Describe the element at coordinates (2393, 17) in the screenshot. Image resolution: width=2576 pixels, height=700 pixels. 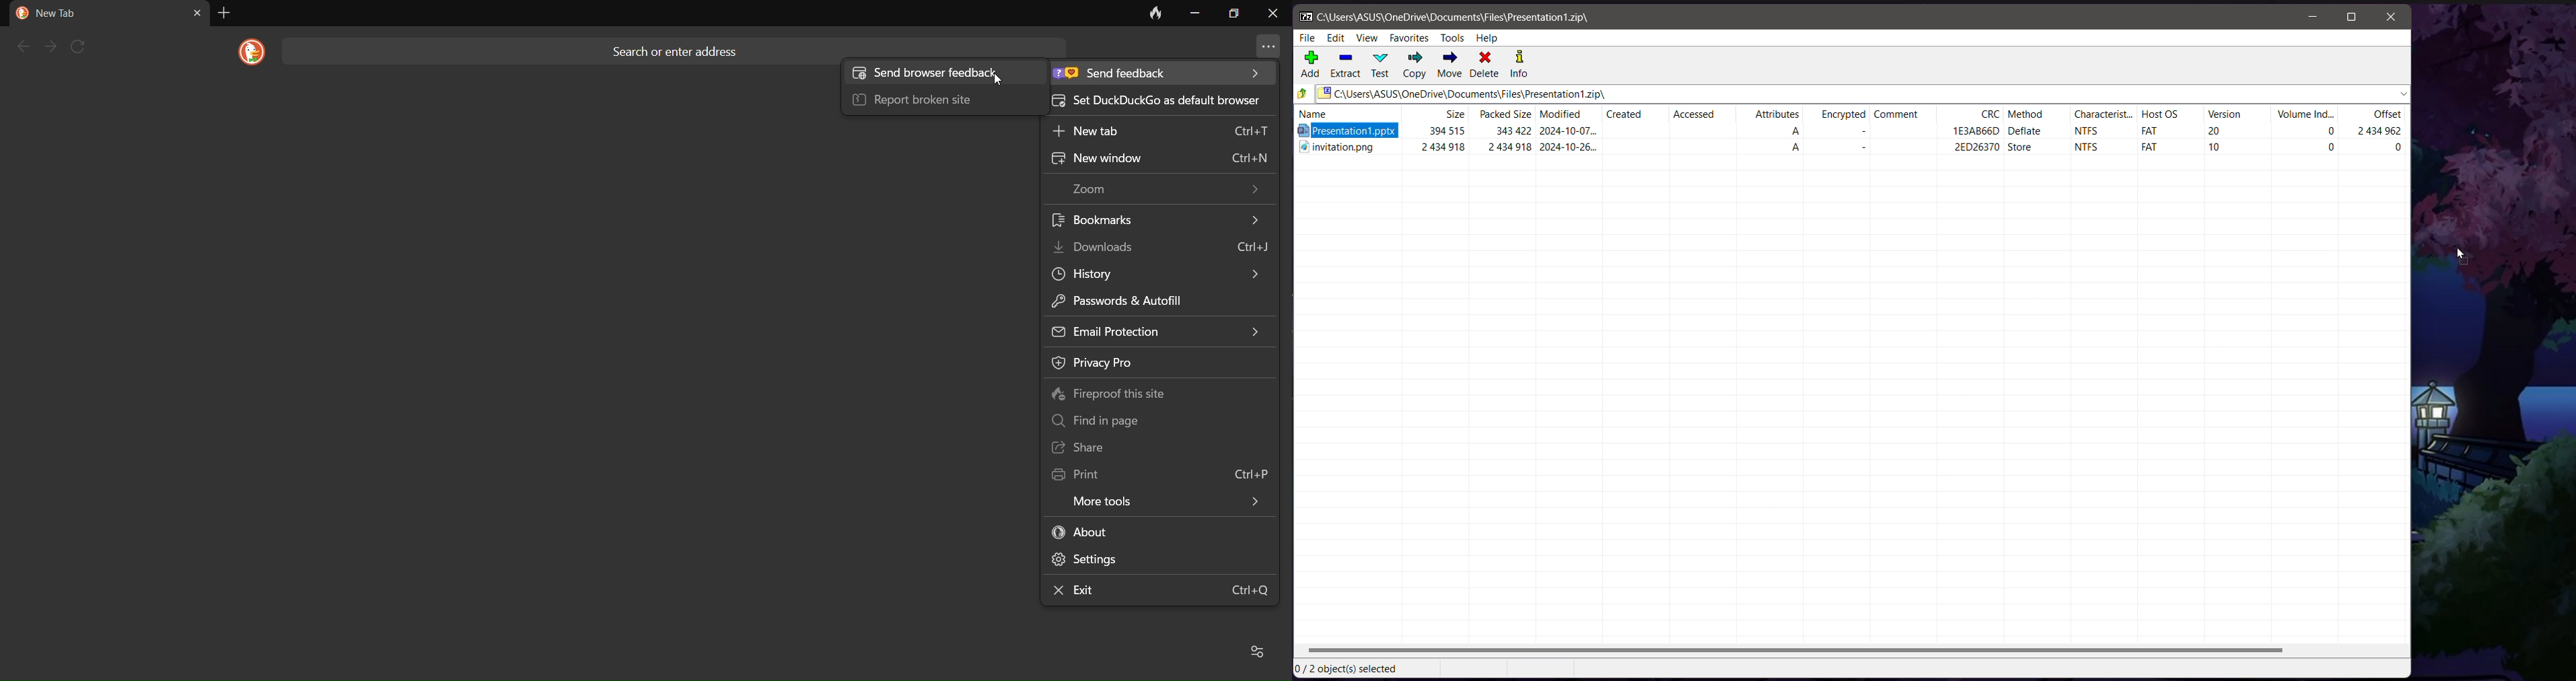
I see `Close` at that location.